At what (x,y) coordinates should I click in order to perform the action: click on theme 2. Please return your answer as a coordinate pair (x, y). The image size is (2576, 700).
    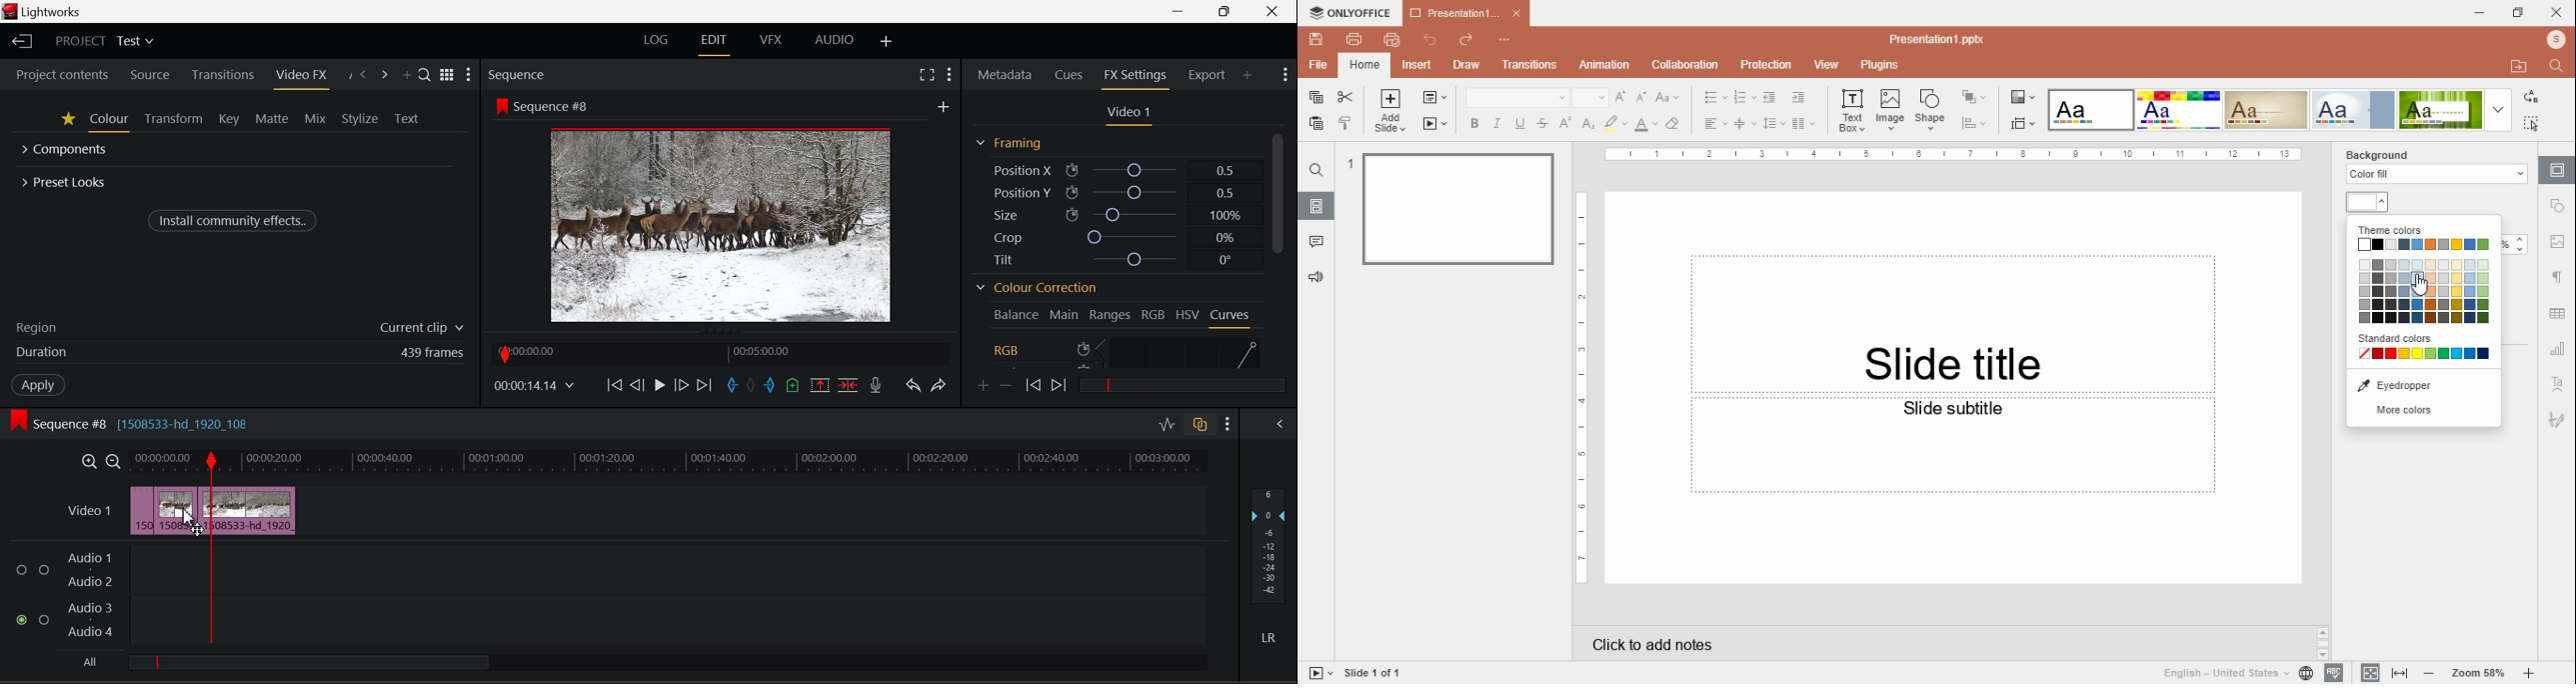
    Looking at the image, I should click on (2181, 110).